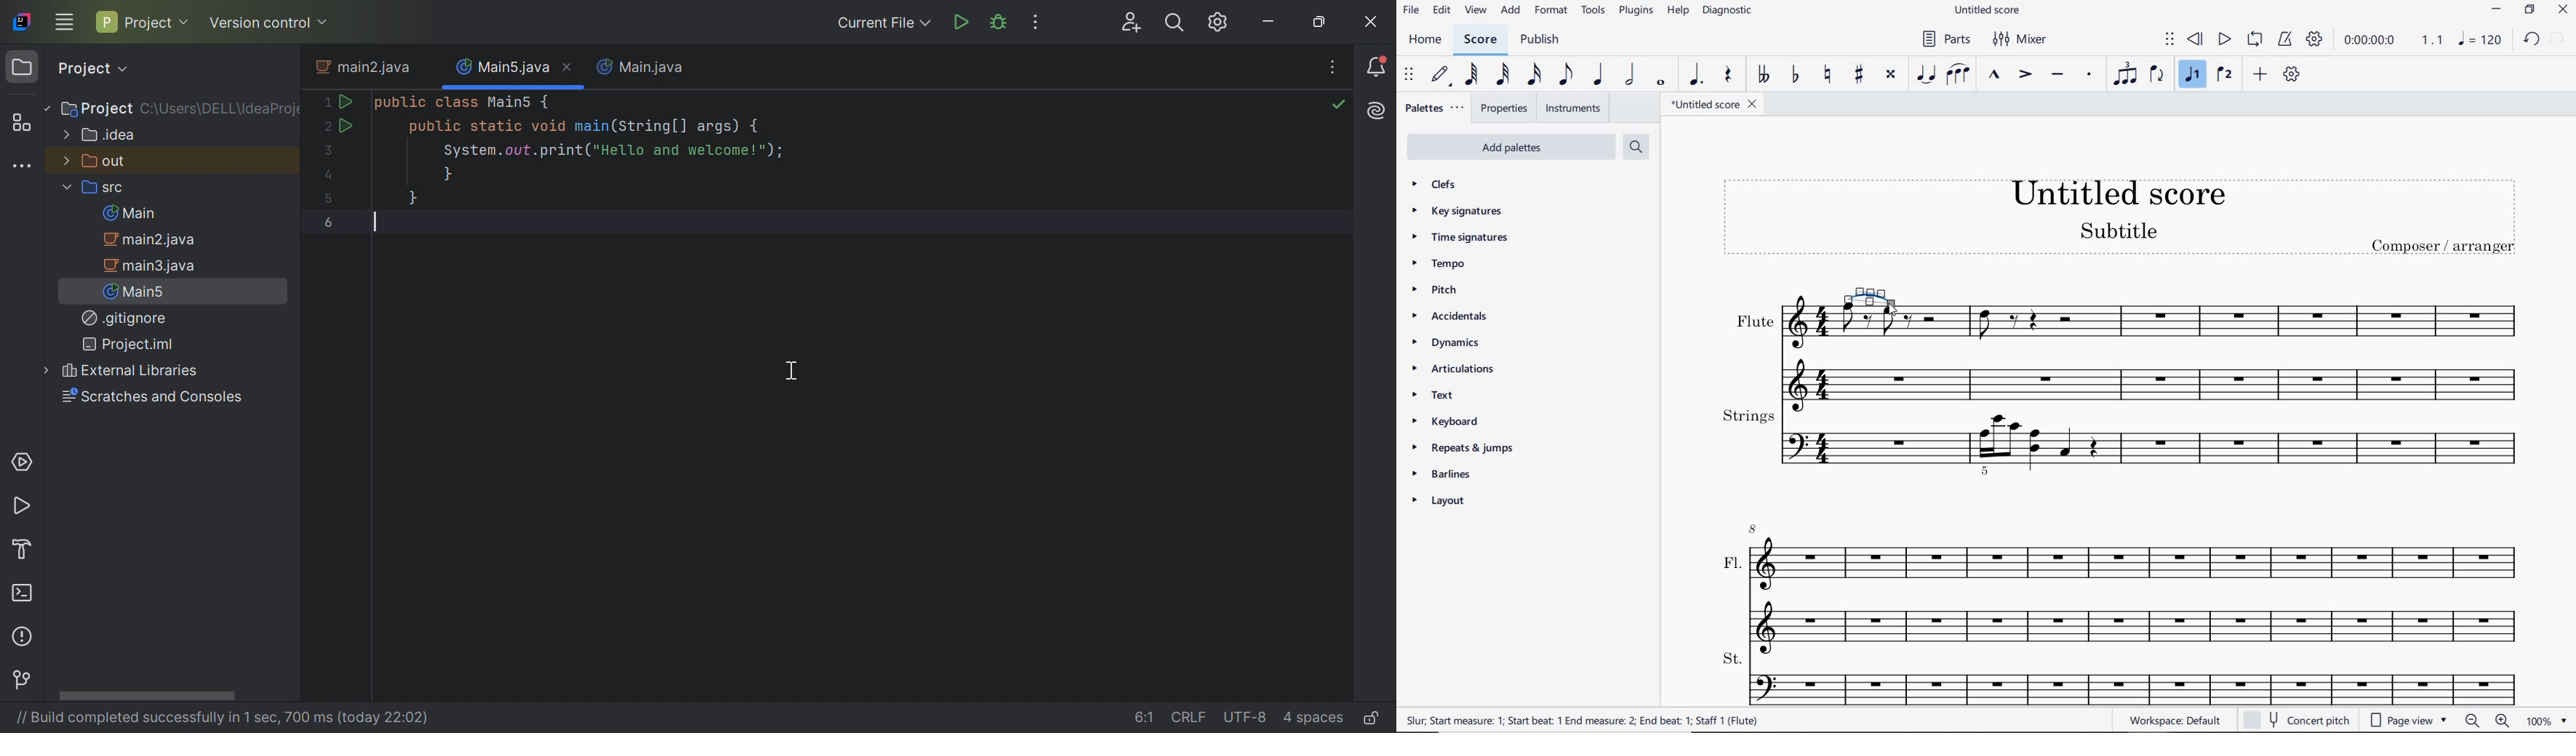 The height and width of the screenshot is (756, 2576). Describe the element at coordinates (1534, 75) in the screenshot. I see `16TH NOTE` at that location.